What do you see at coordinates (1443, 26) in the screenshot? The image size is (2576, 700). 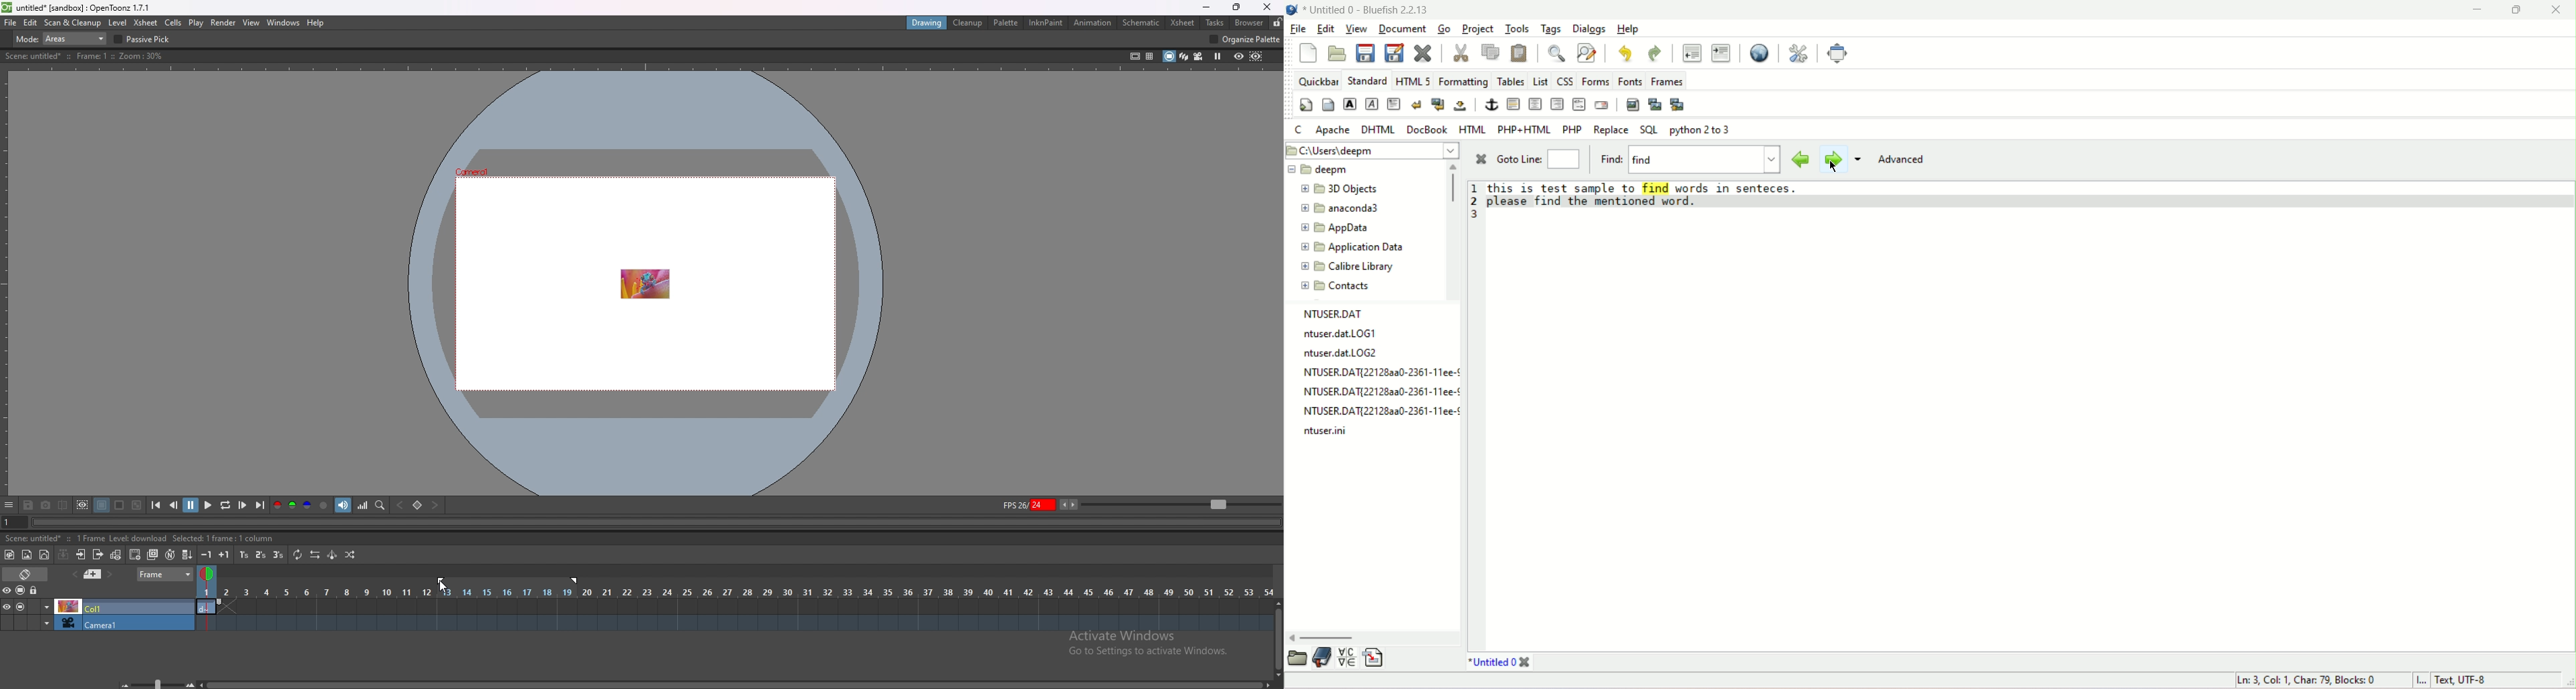 I see `go` at bounding box center [1443, 26].